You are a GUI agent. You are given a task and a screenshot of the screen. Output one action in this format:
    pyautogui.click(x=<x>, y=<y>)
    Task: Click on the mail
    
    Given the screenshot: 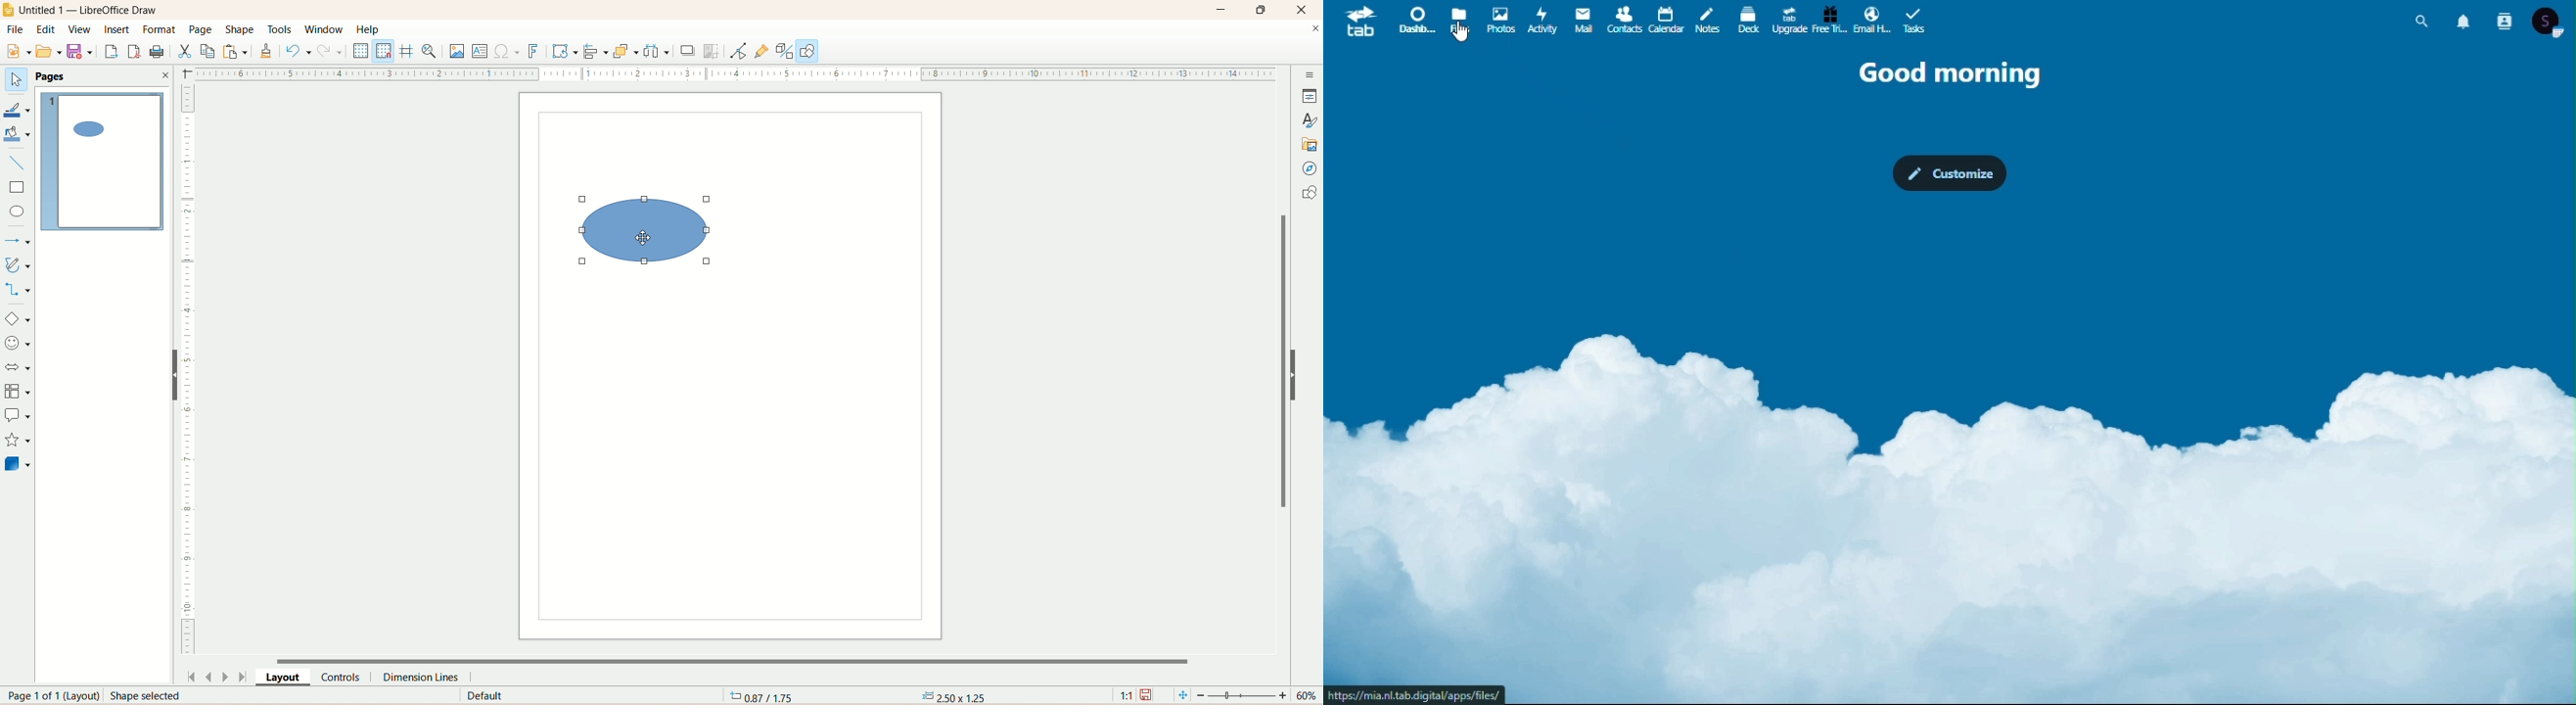 What is the action you would take?
    pyautogui.click(x=1583, y=18)
    